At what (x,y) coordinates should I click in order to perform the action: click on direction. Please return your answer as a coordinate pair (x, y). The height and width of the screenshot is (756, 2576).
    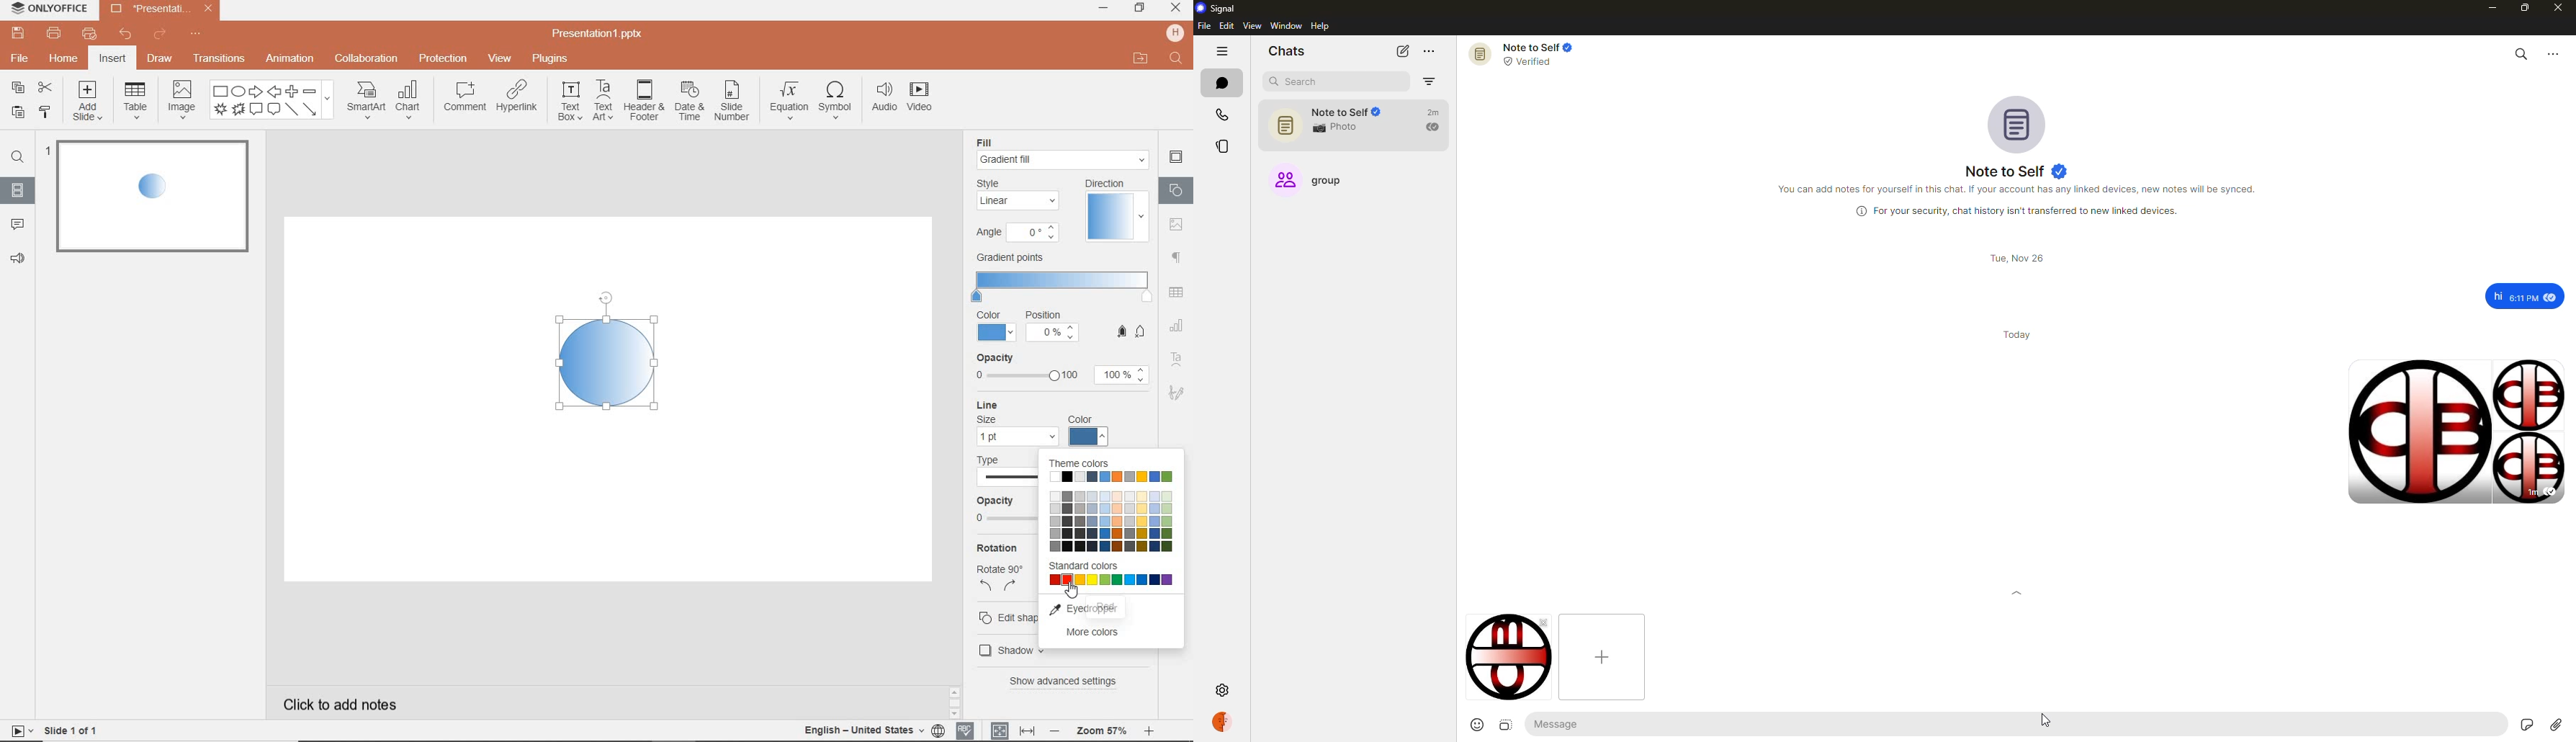
    Looking at the image, I should click on (1115, 210).